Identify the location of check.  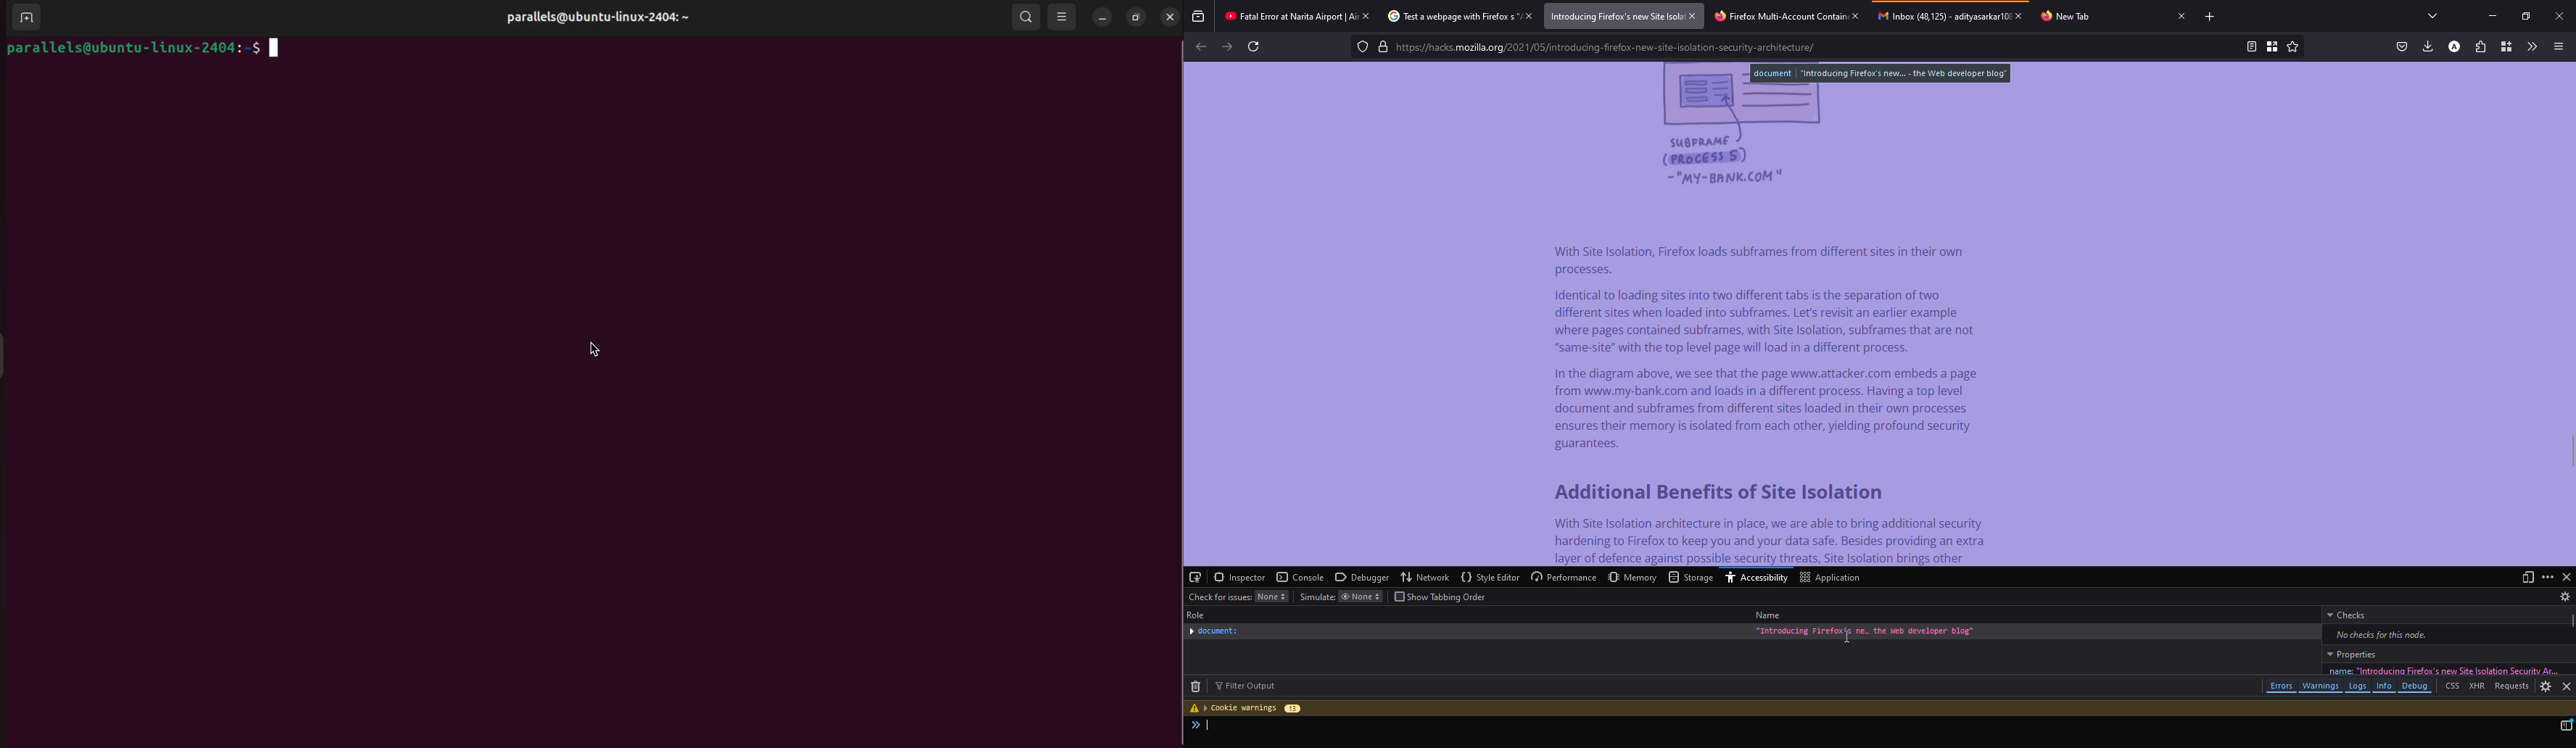
(2348, 615).